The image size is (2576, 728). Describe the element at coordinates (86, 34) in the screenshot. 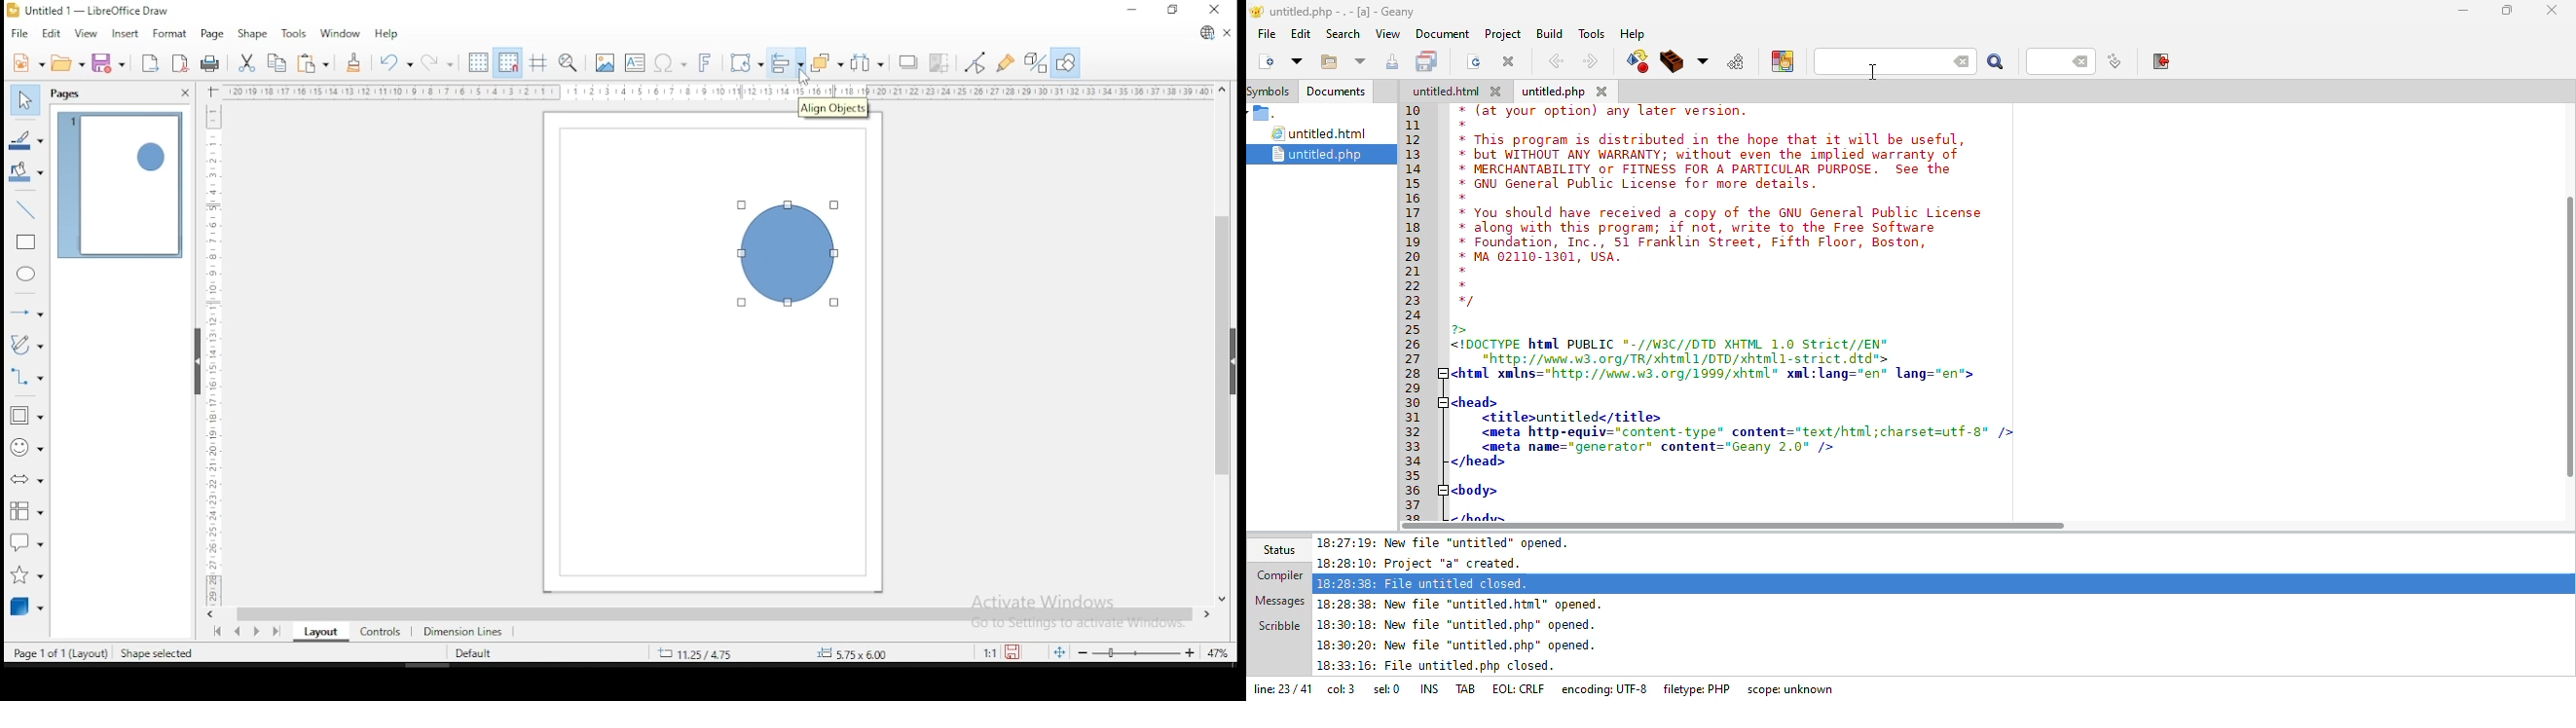

I see `view` at that location.